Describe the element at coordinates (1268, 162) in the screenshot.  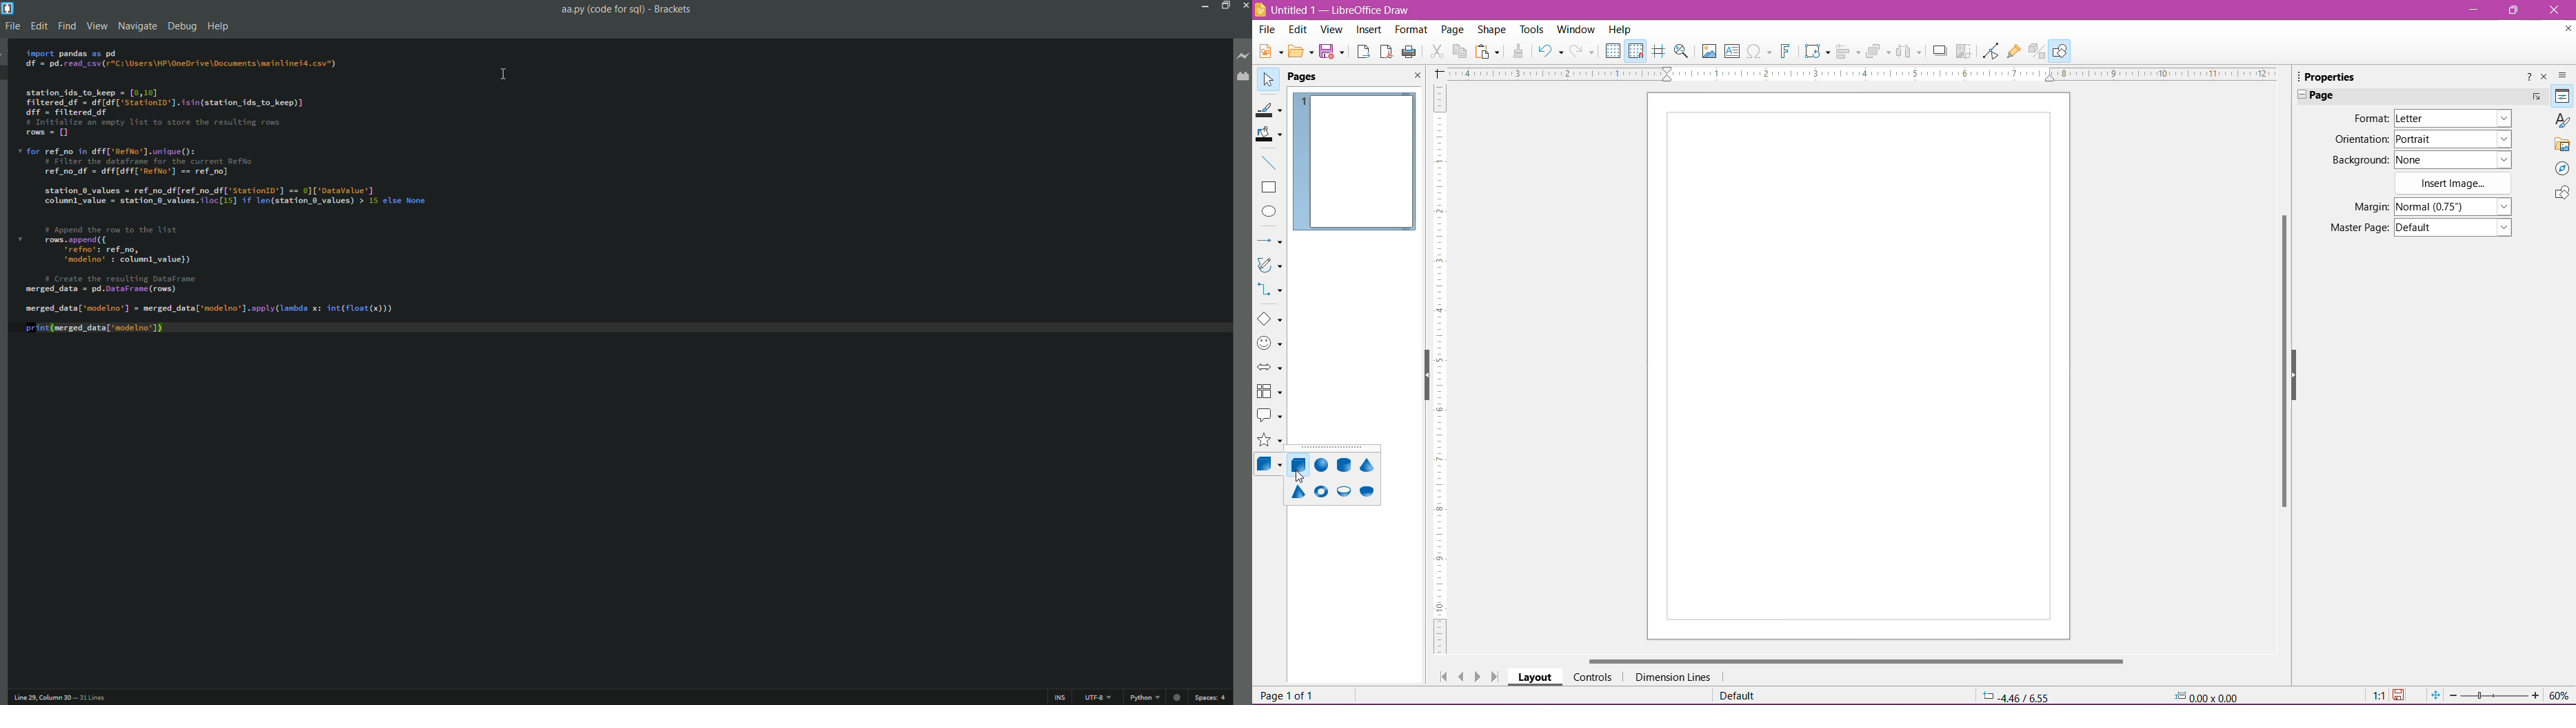
I see `Insert Line` at that location.